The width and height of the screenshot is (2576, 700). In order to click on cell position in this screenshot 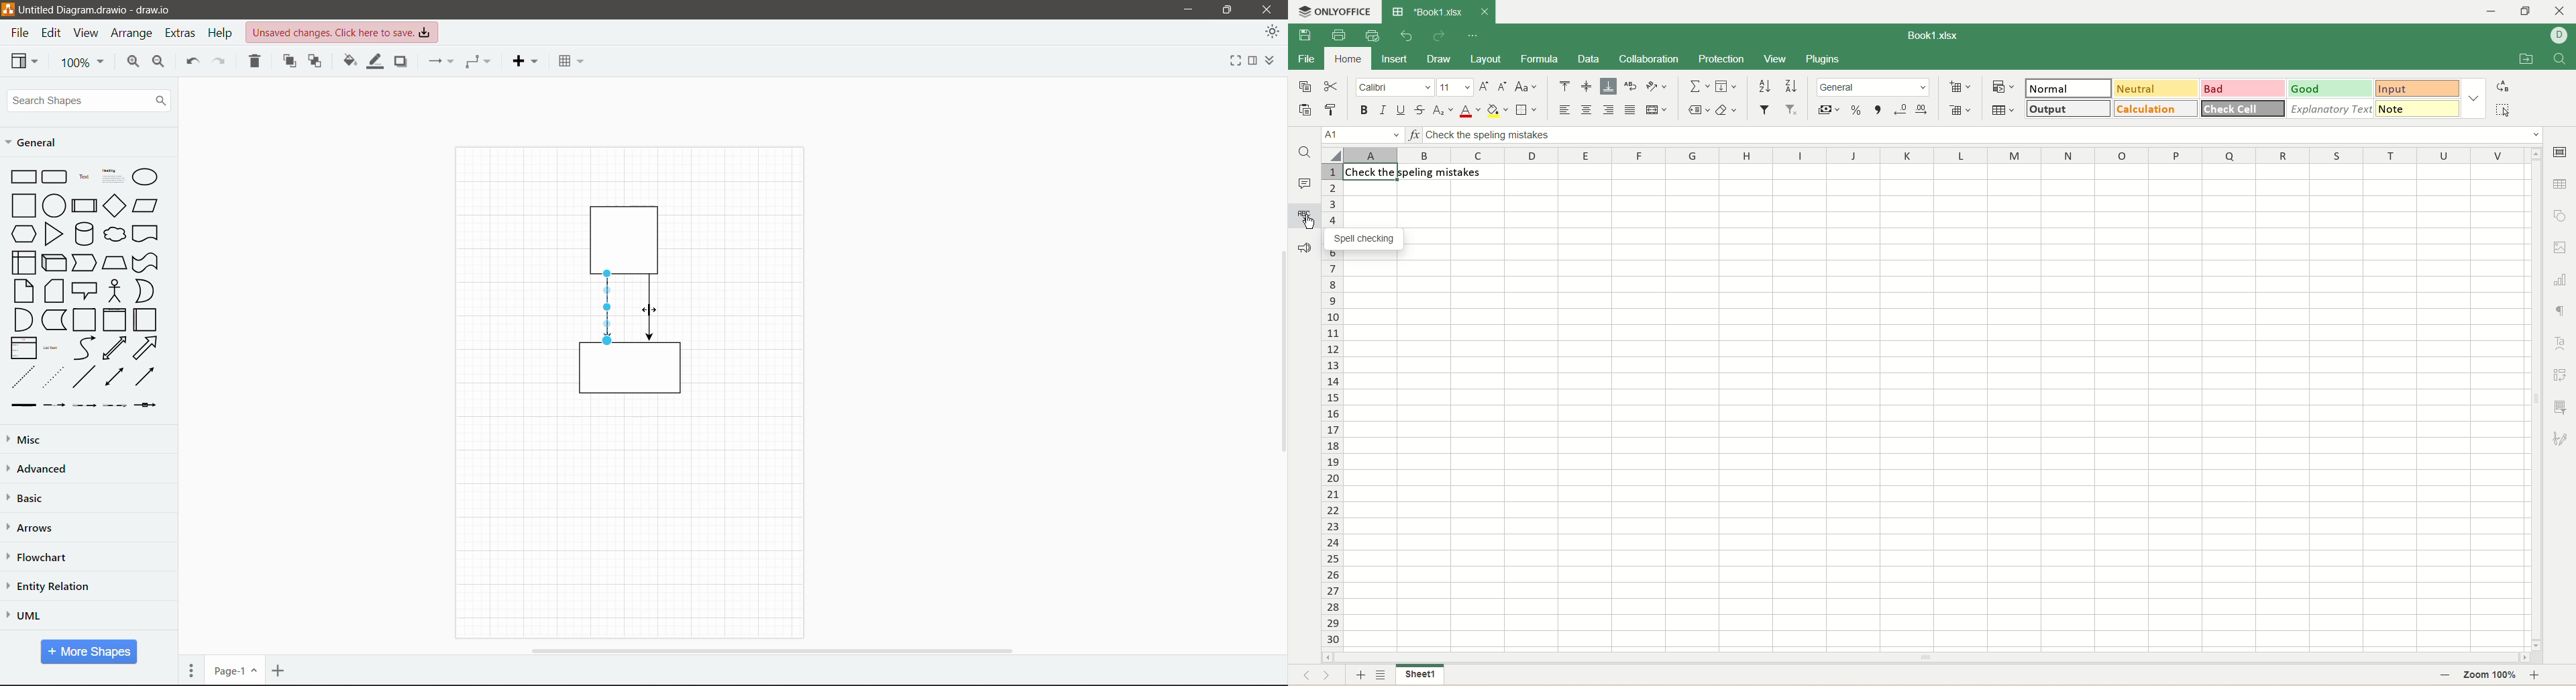, I will do `click(1362, 135)`.